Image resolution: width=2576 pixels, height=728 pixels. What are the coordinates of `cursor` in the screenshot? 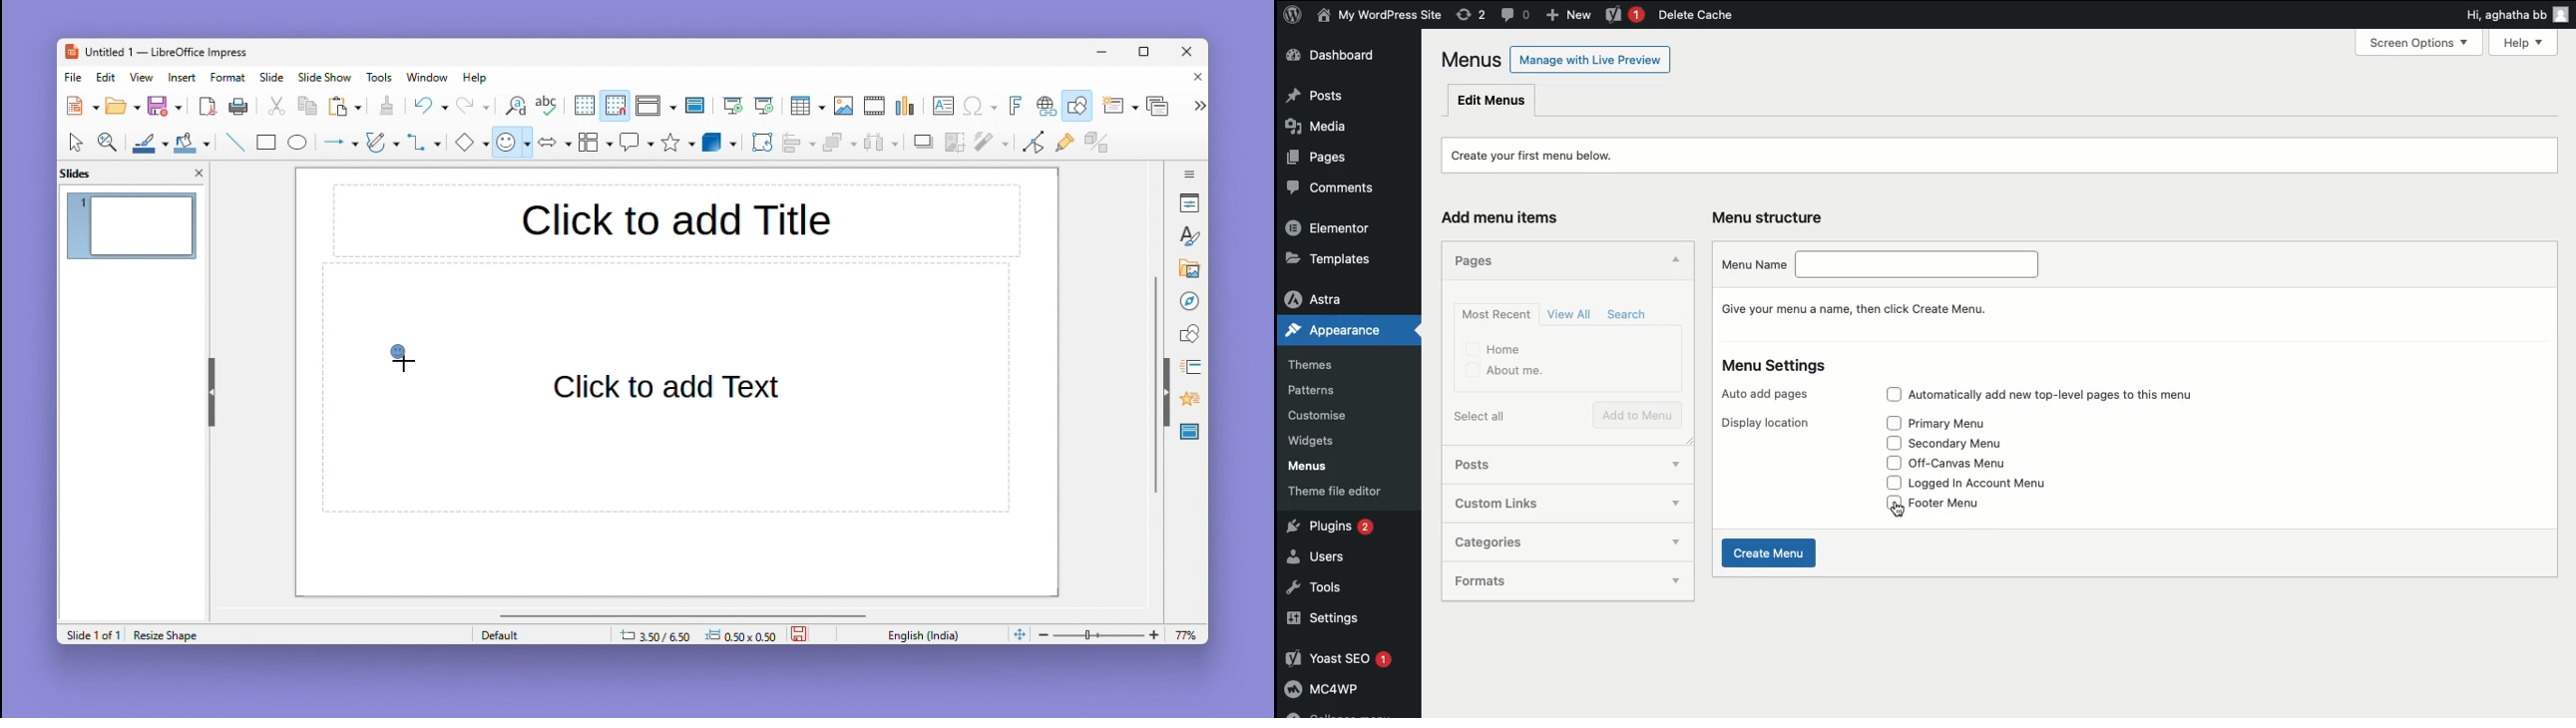 It's located at (1894, 511).